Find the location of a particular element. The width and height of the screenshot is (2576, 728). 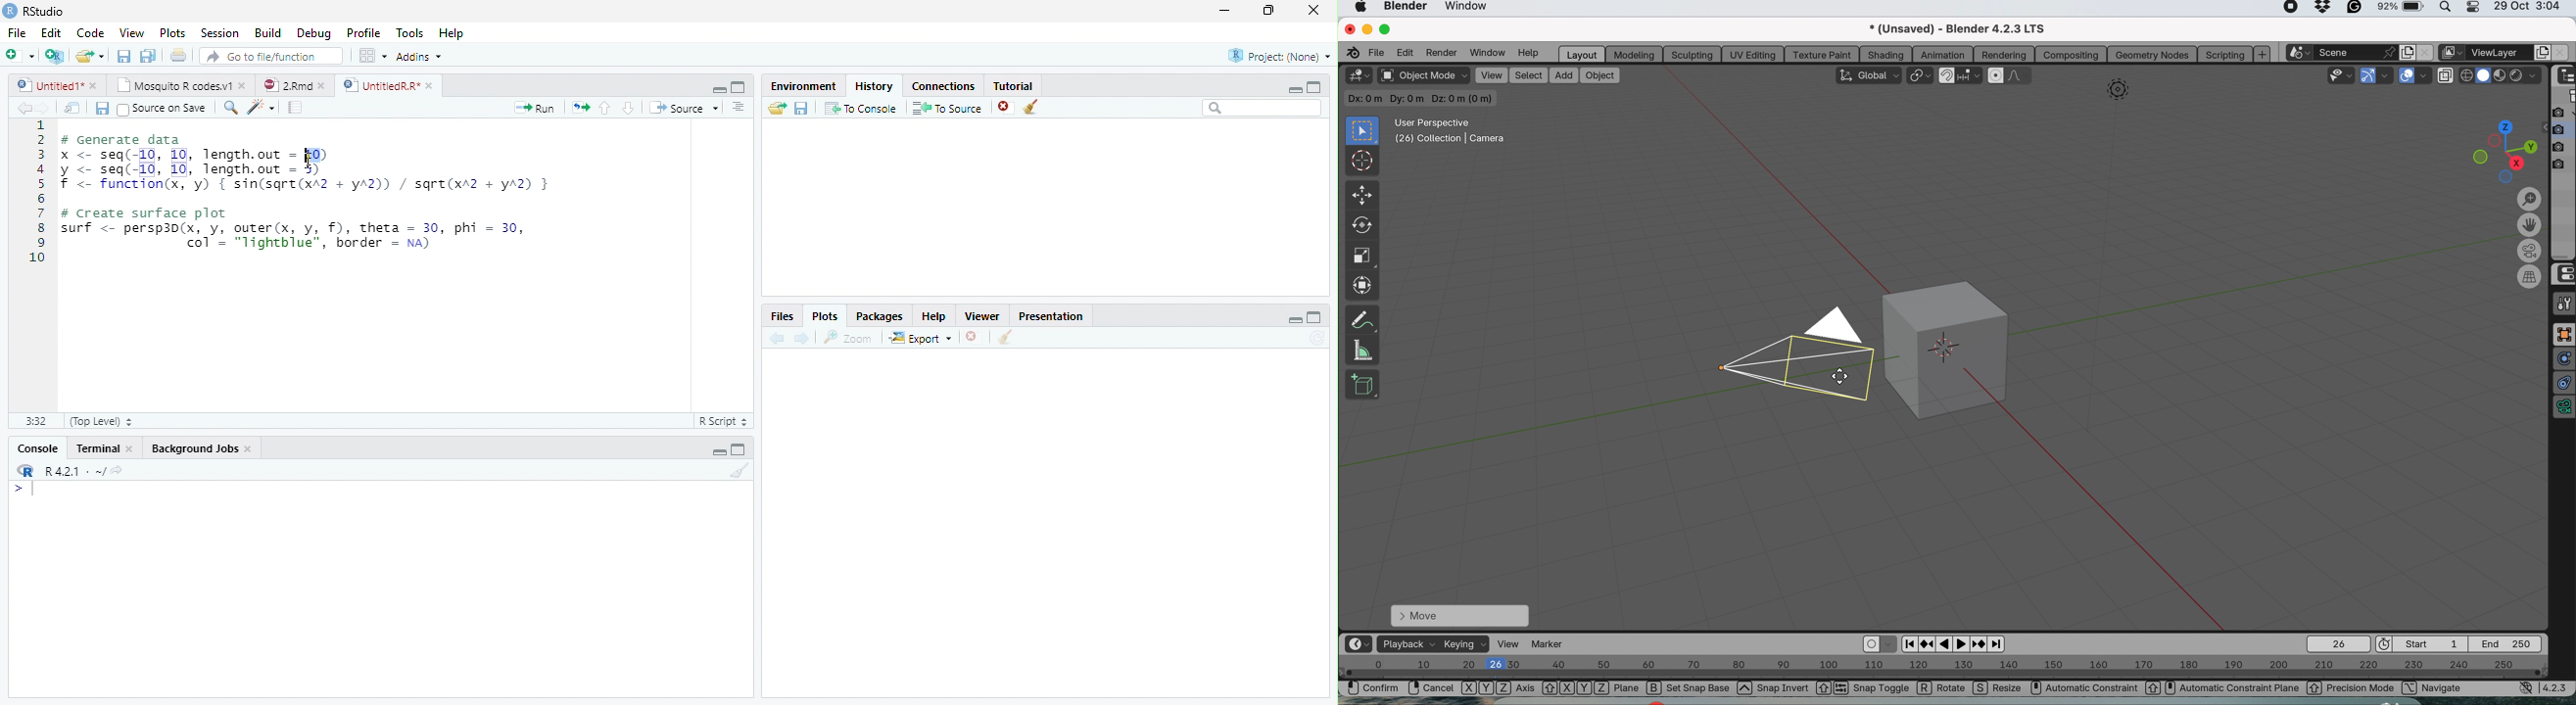

Refresh current plot is located at coordinates (1319, 338).